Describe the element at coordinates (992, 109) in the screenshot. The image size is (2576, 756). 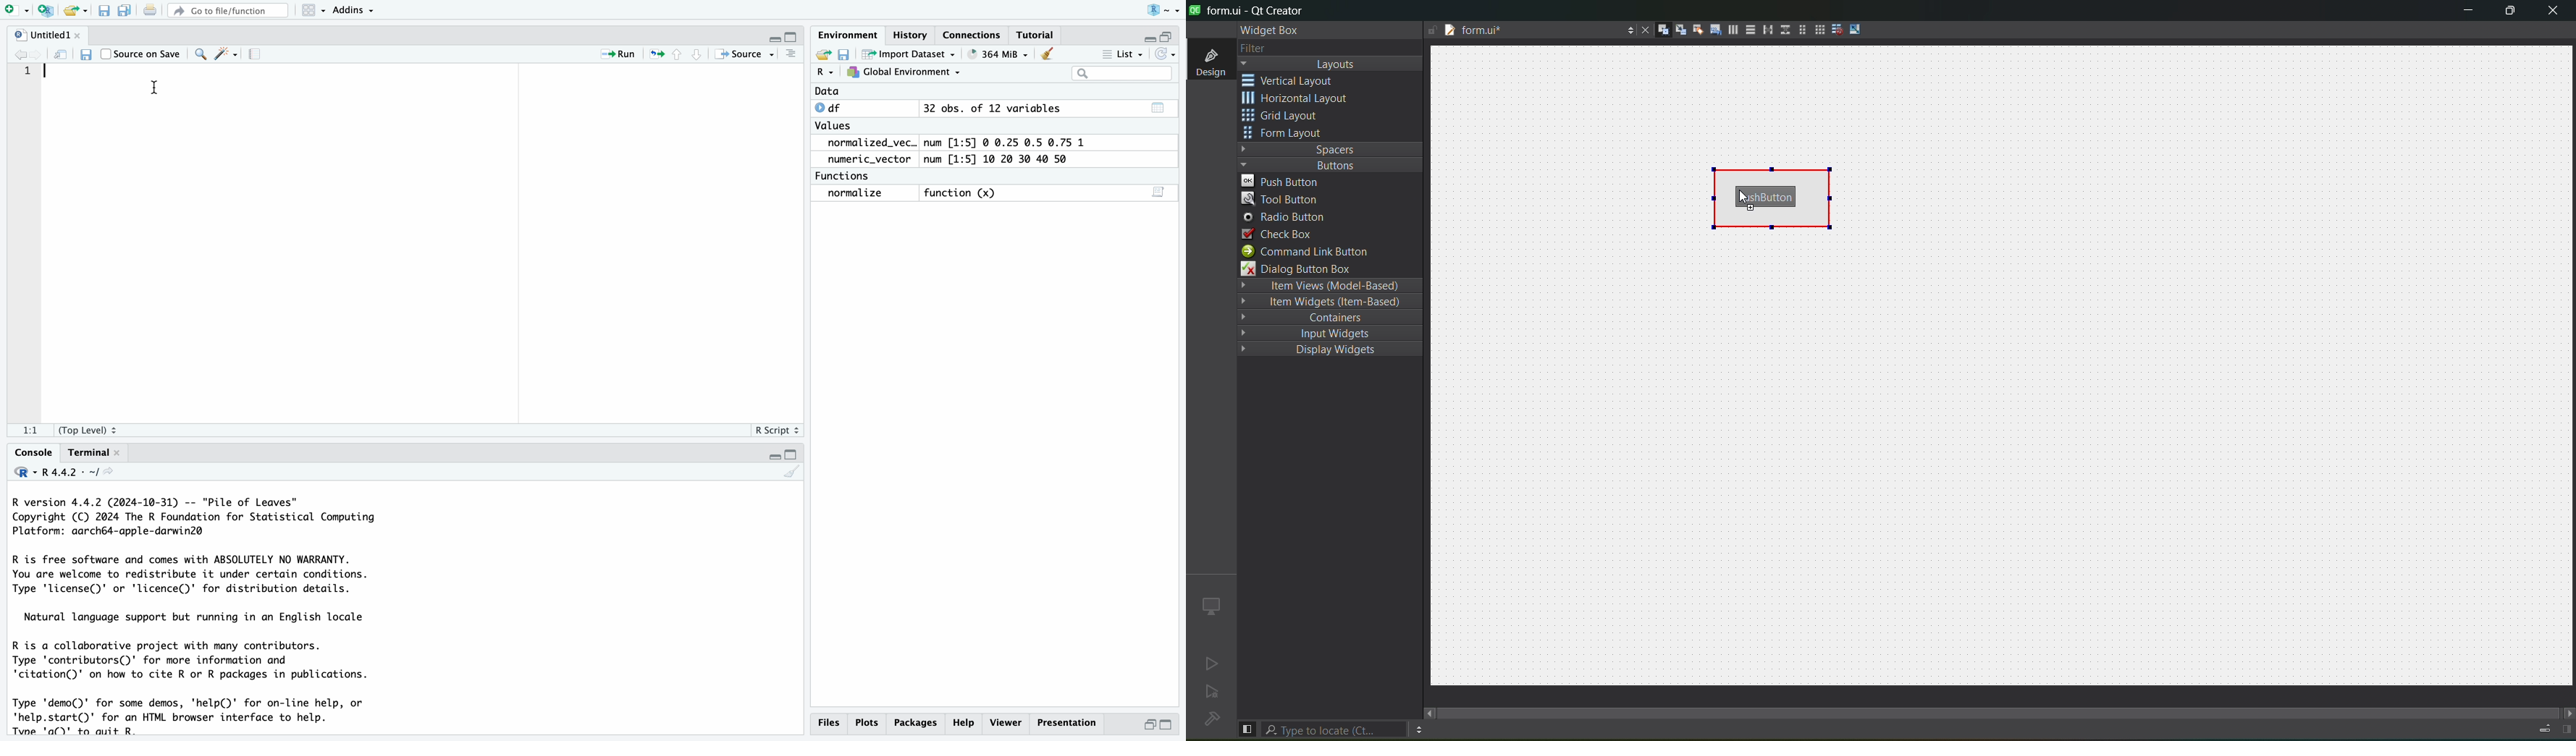
I see `32 obs. of 12 variables` at that location.